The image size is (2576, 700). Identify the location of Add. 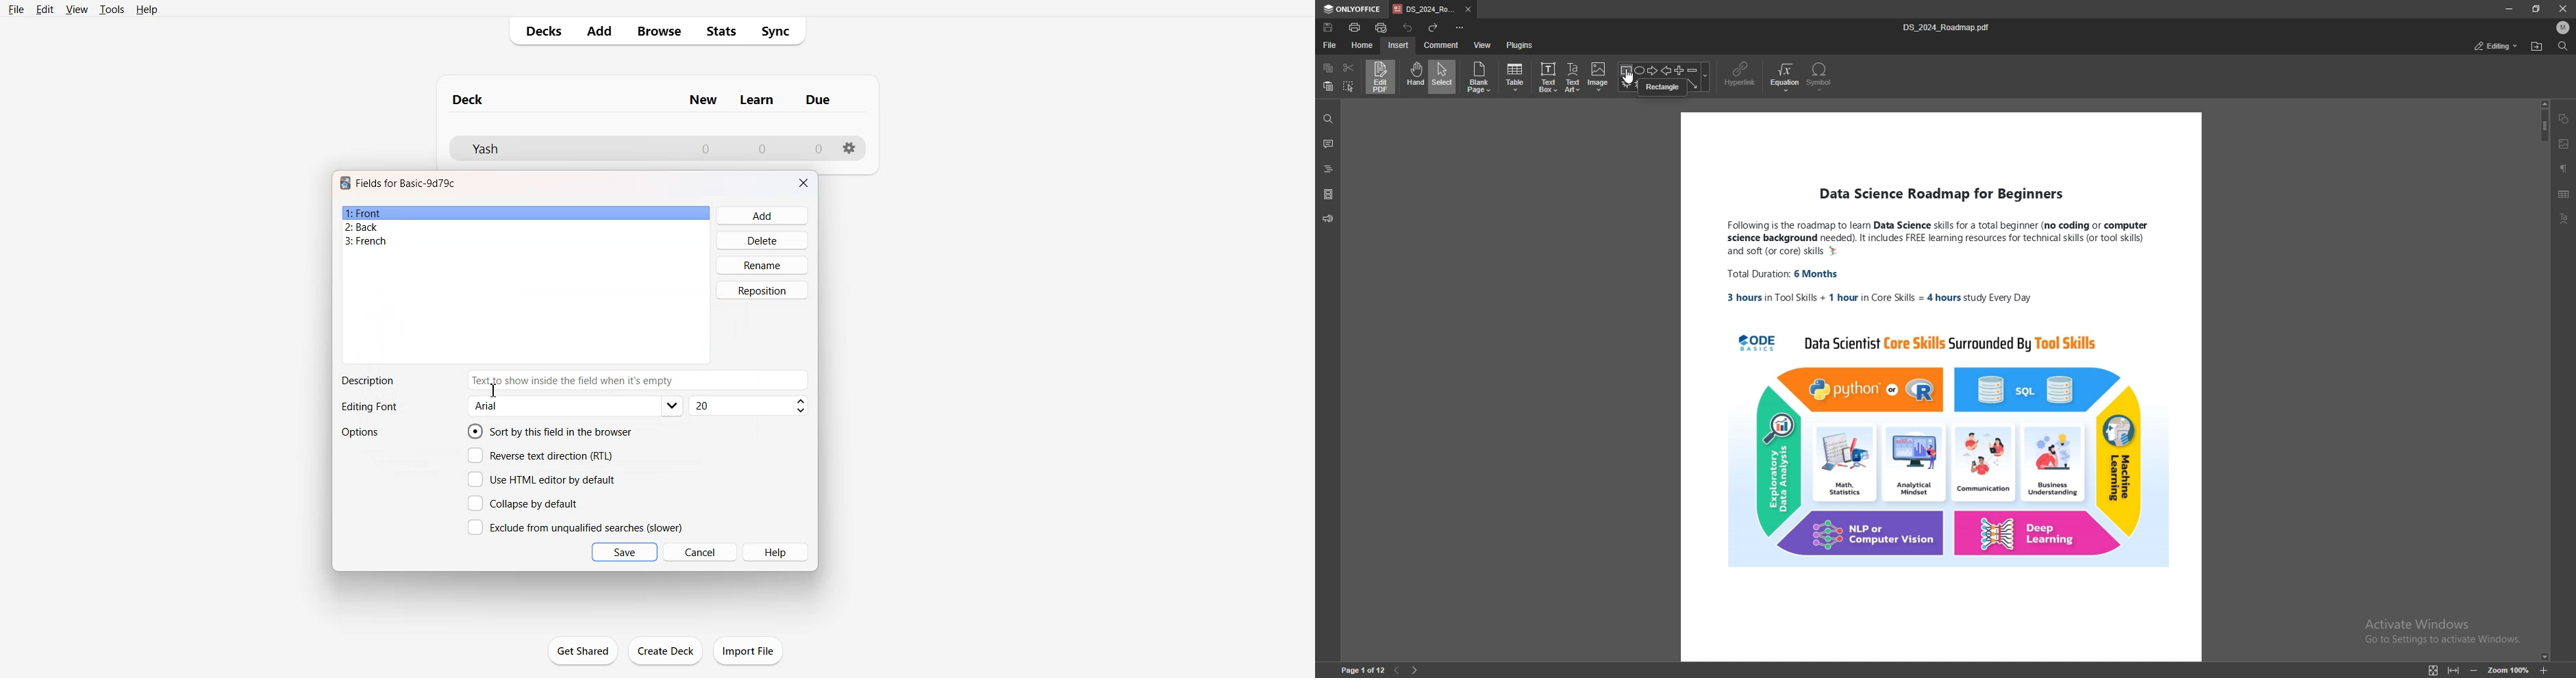
(598, 31).